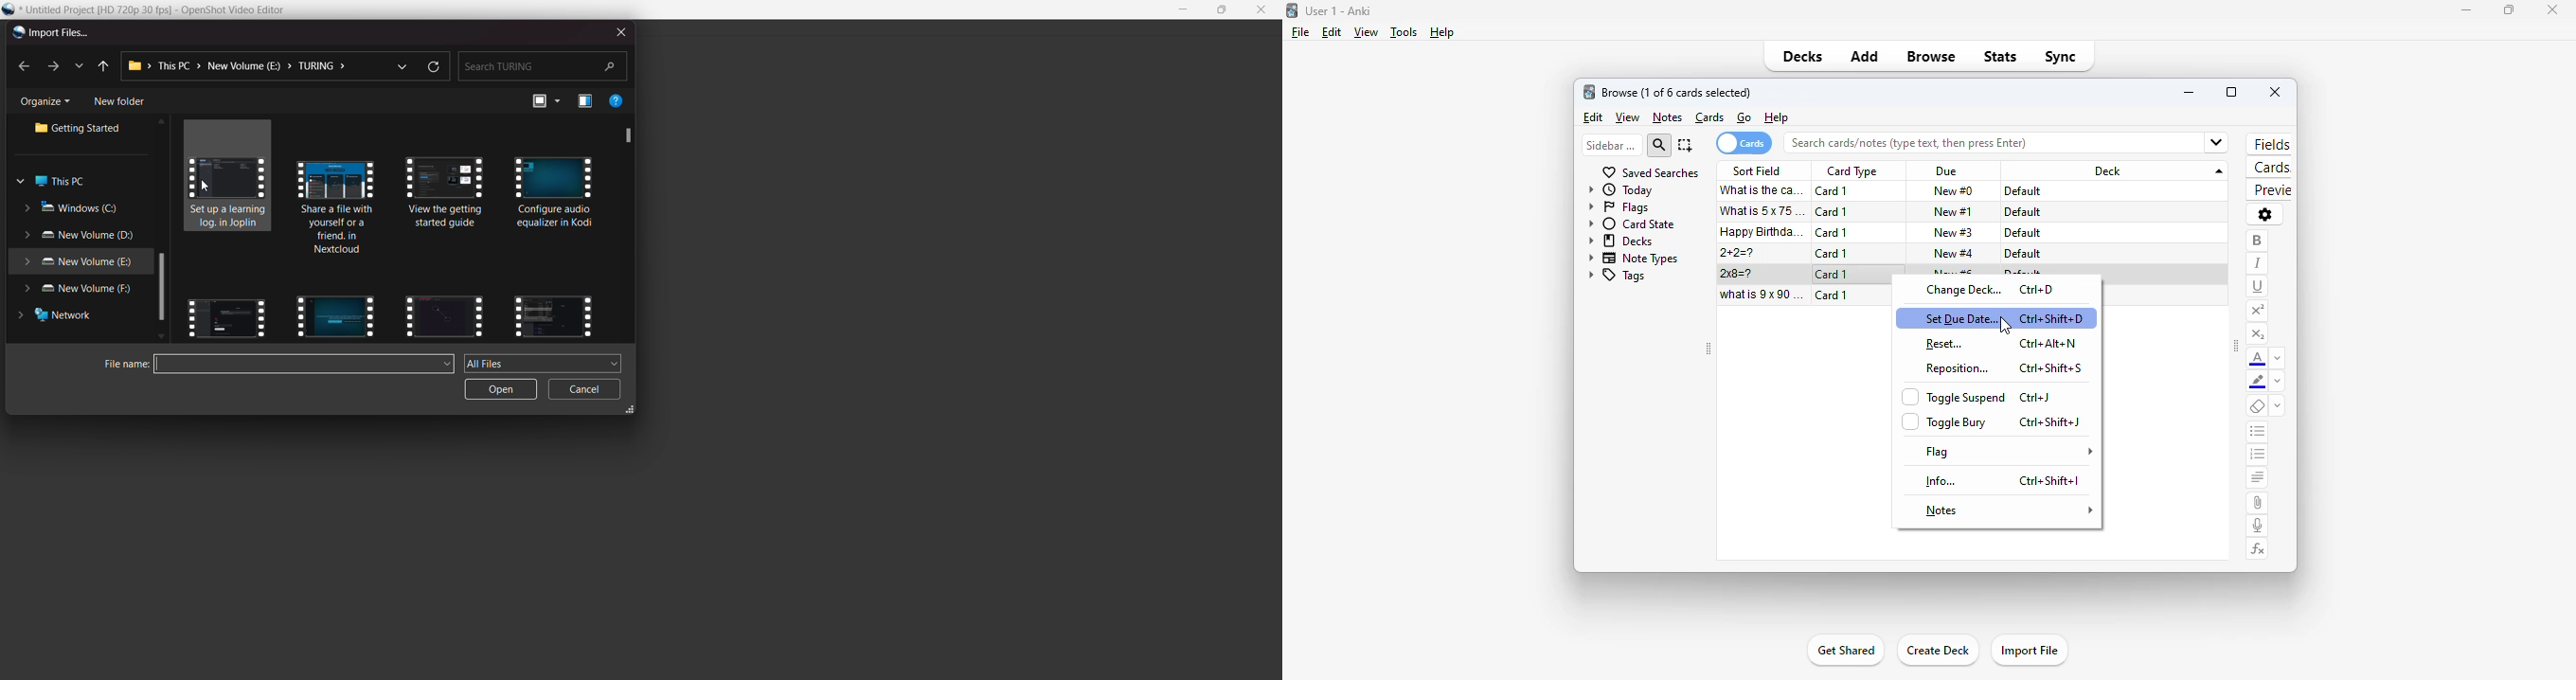 The height and width of the screenshot is (700, 2576). Describe the element at coordinates (2231, 92) in the screenshot. I see `maximize` at that location.